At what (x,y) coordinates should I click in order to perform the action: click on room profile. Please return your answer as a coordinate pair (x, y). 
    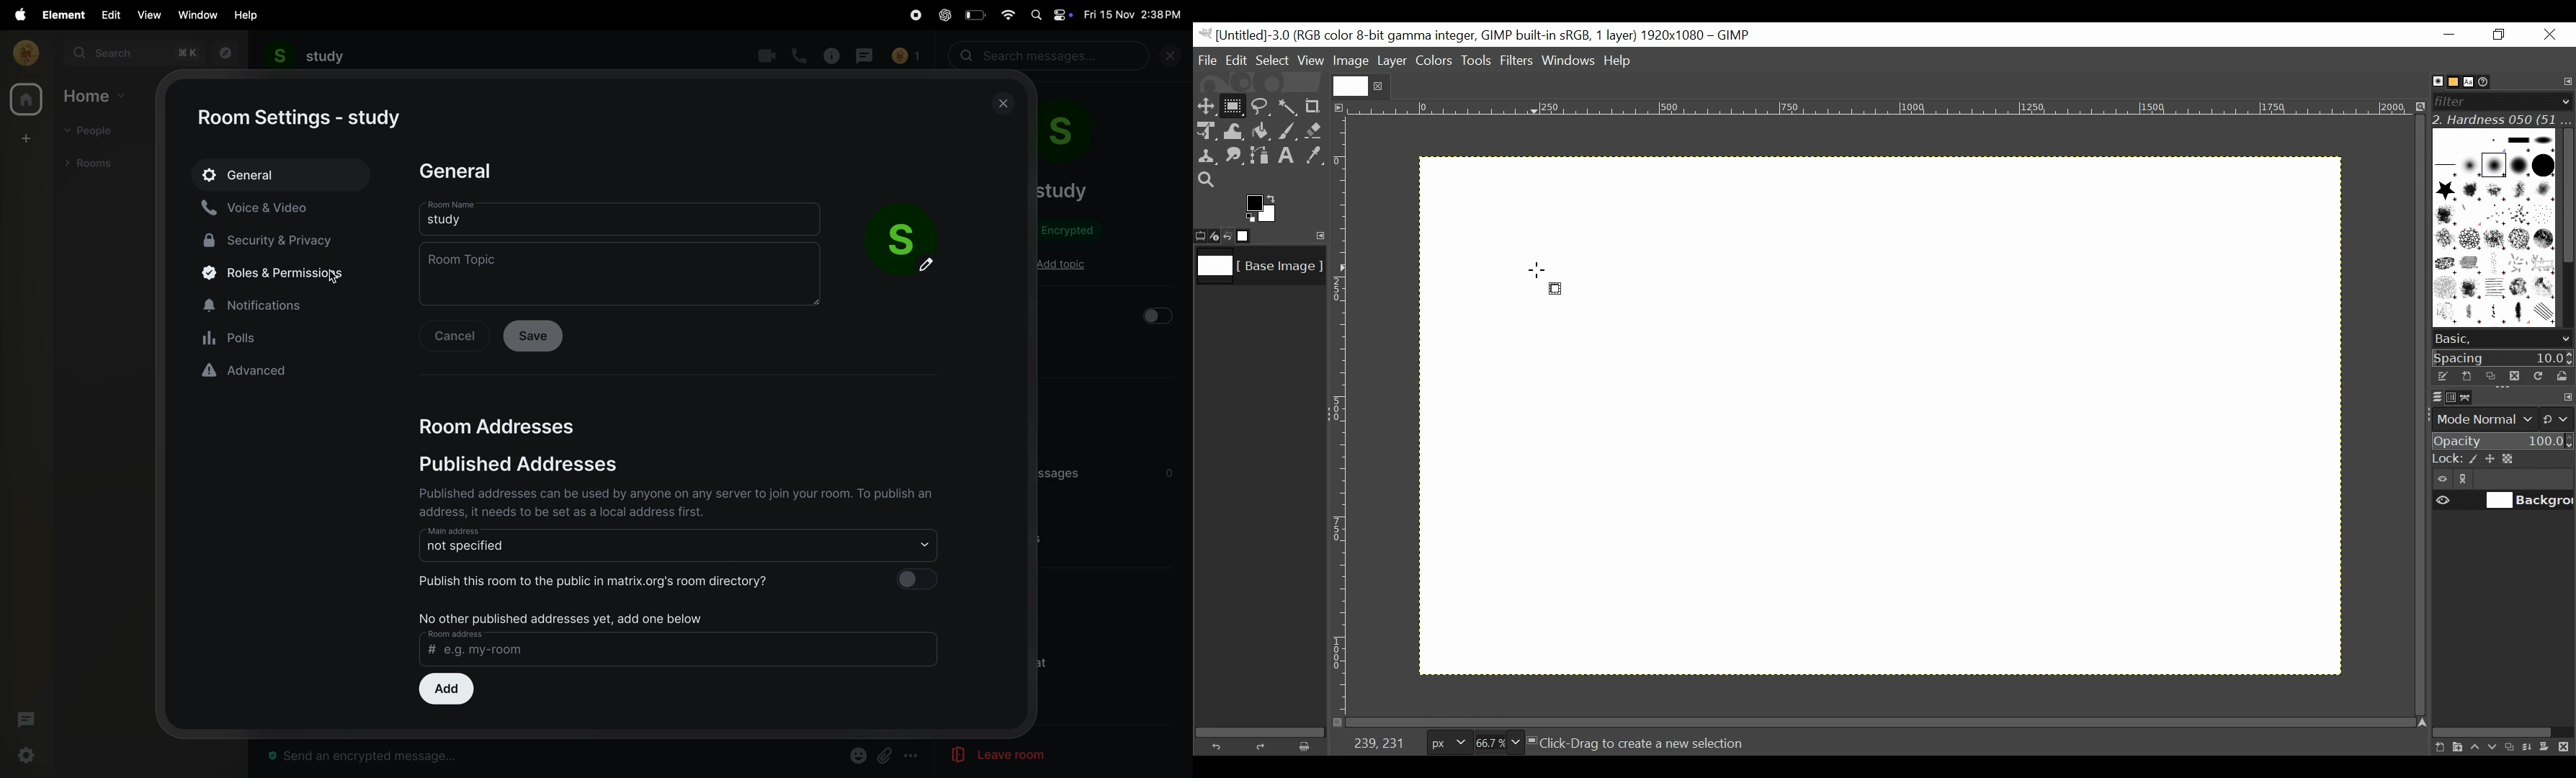
    Looking at the image, I should click on (1079, 135).